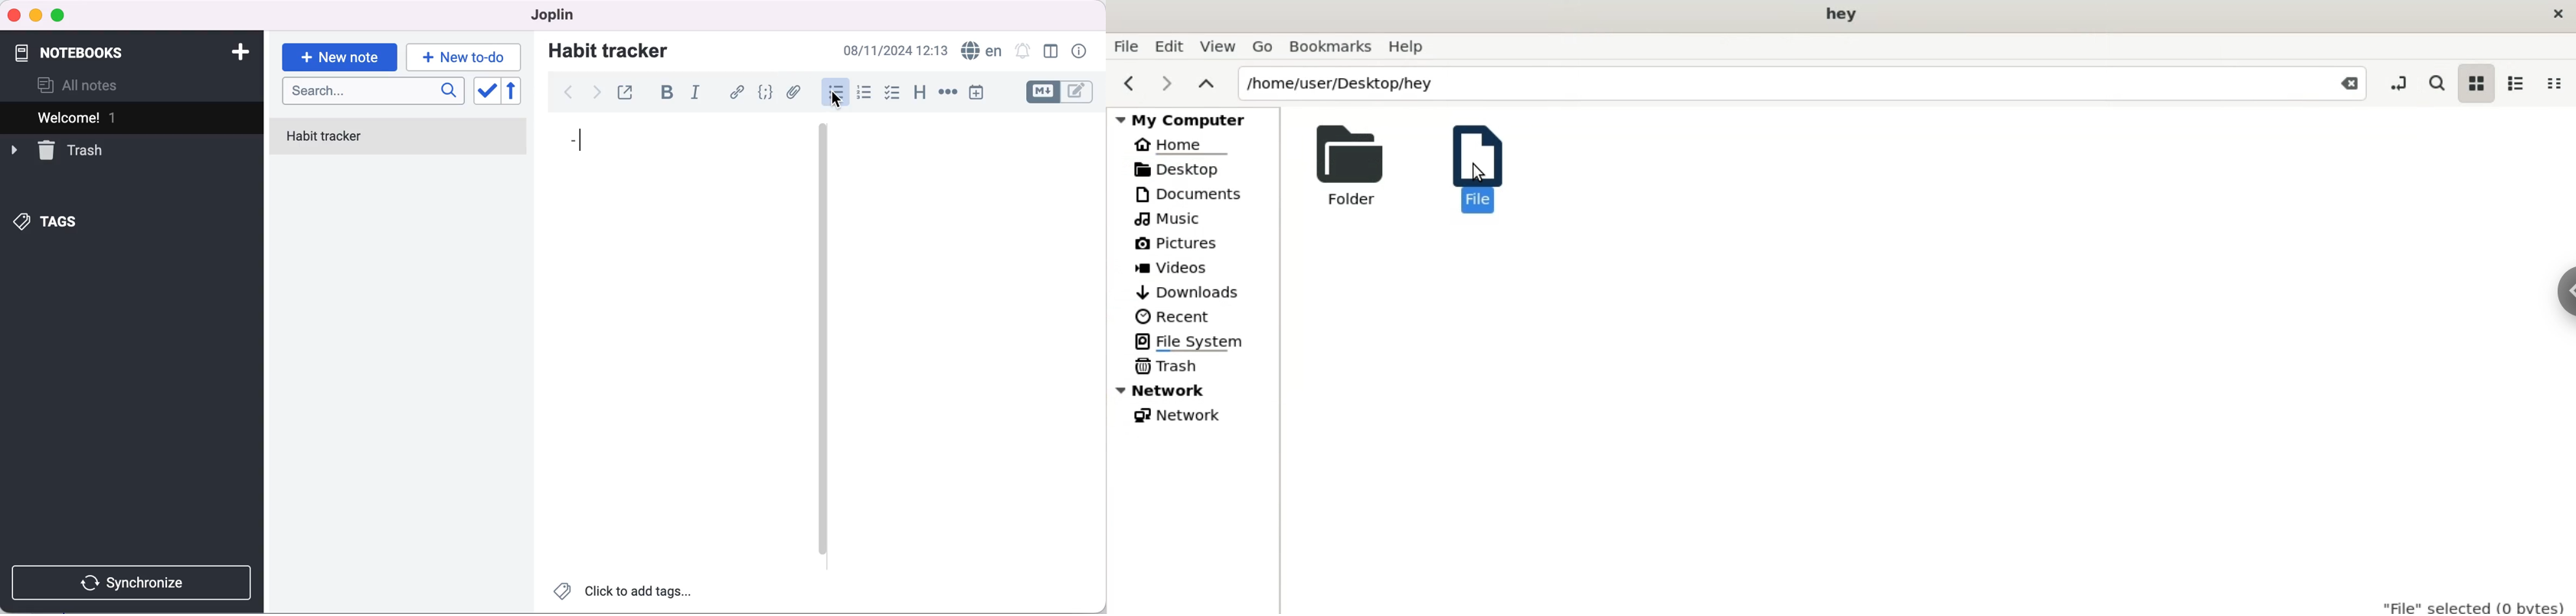 The image size is (2576, 616). What do you see at coordinates (767, 92) in the screenshot?
I see `code` at bounding box center [767, 92].